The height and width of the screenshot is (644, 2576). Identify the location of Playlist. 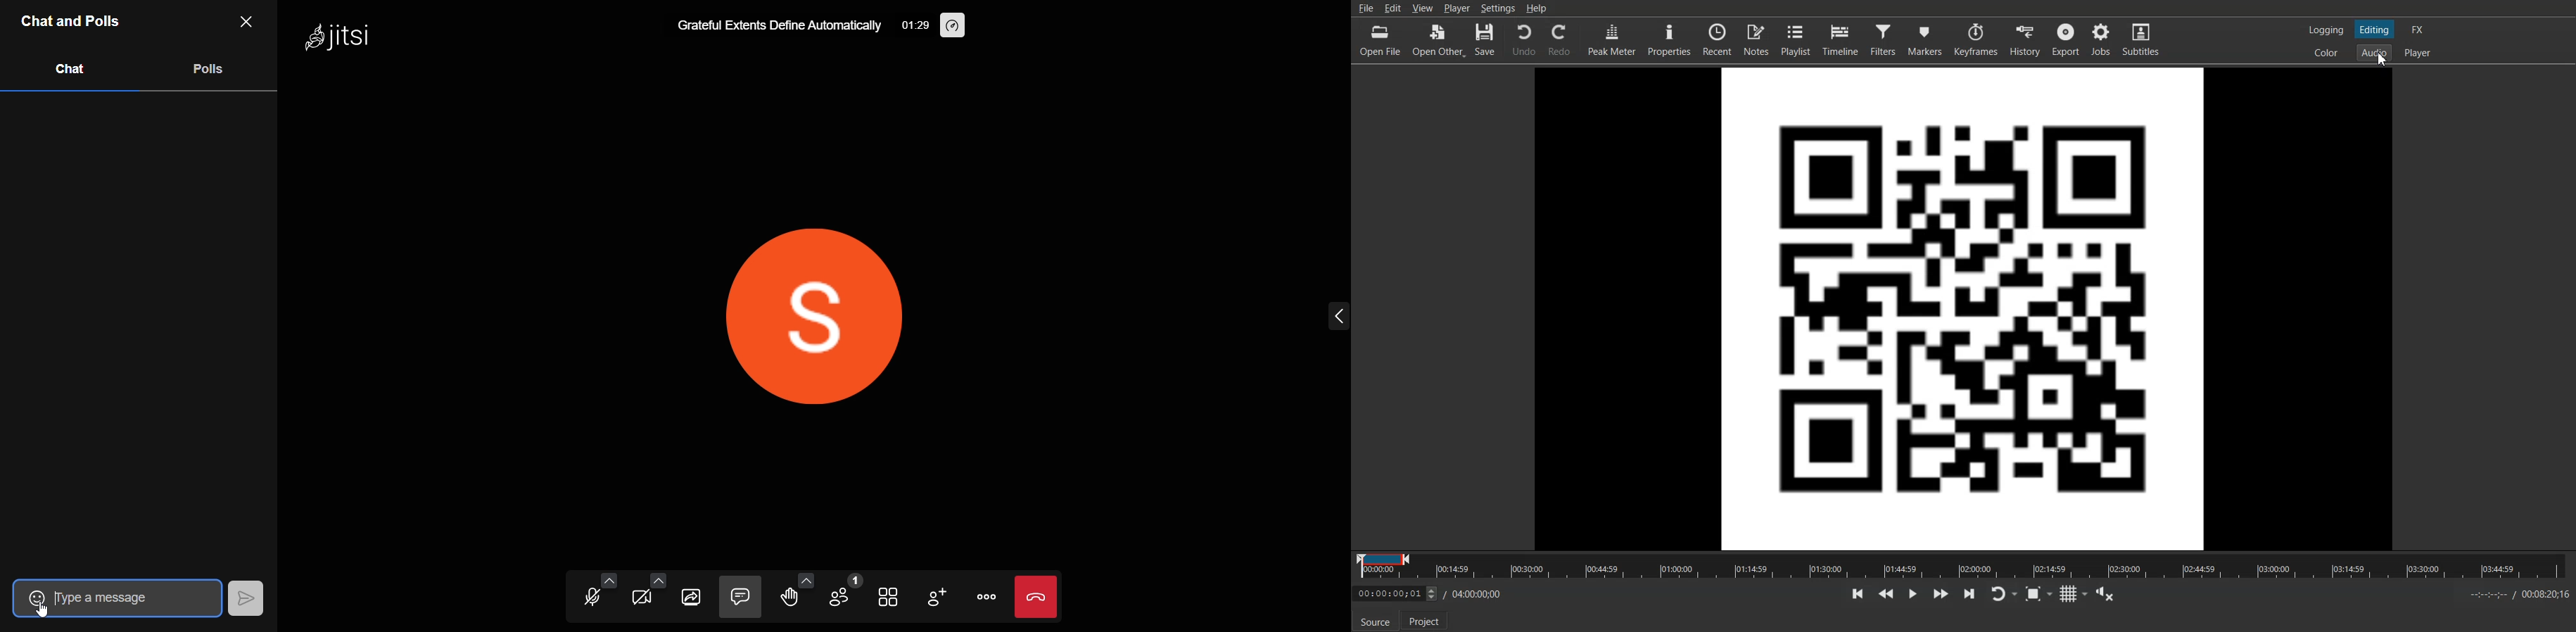
(1796, 40).